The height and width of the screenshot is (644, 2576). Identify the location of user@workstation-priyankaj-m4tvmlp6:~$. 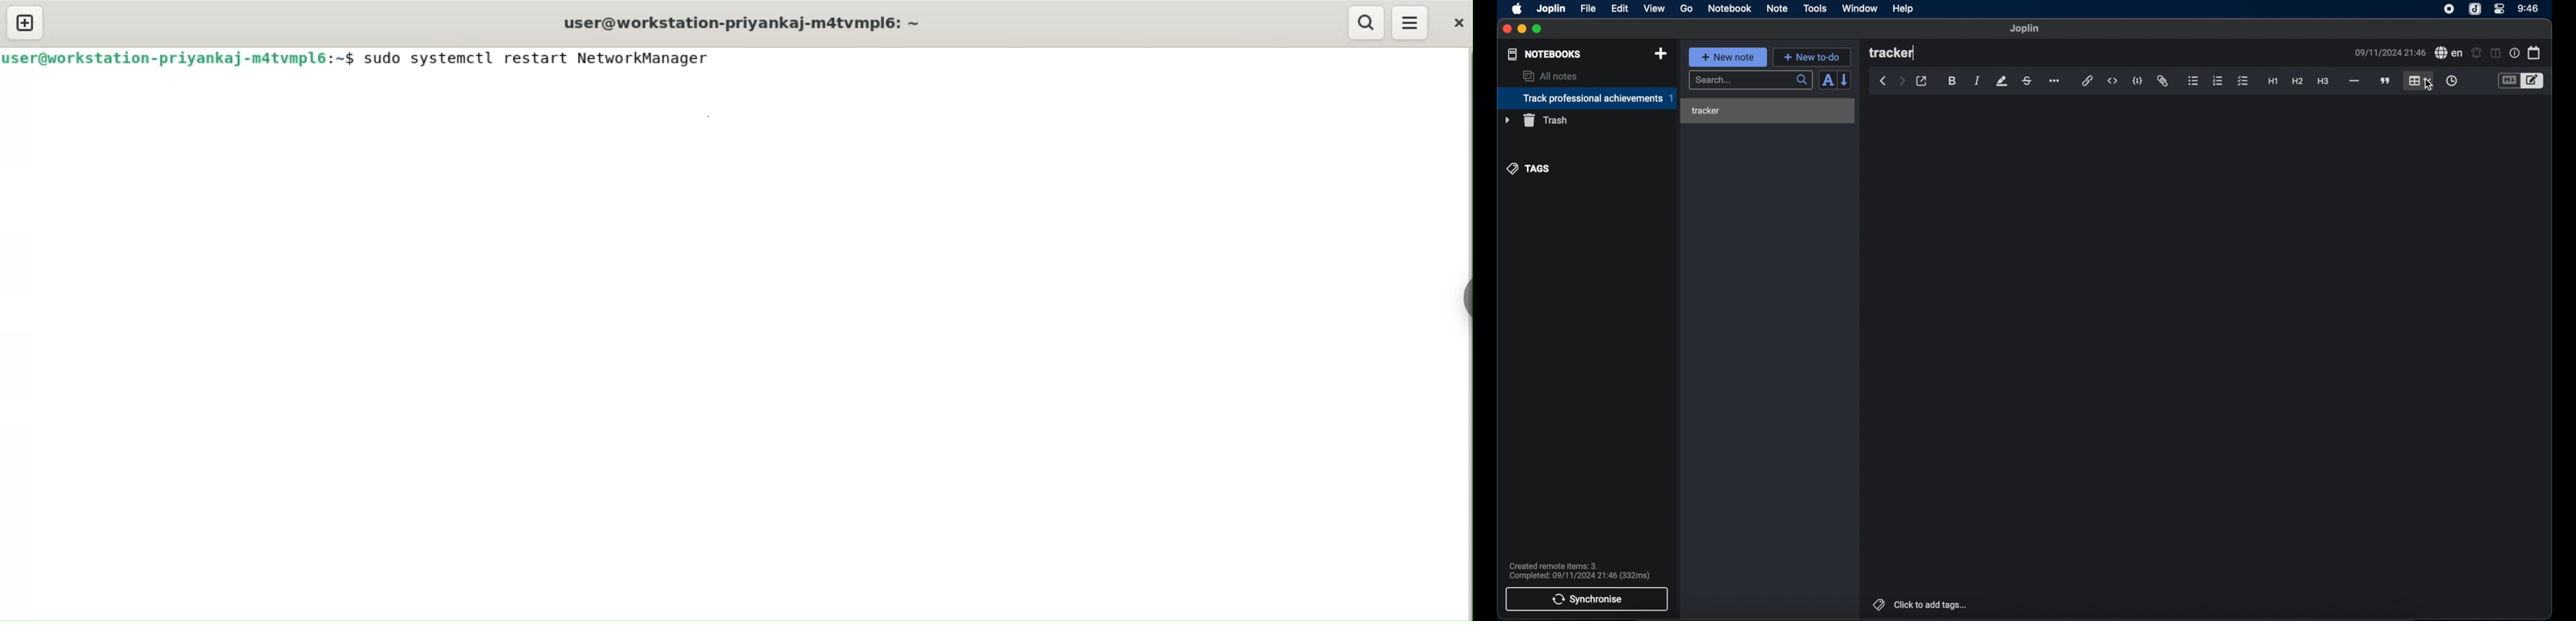
(178, 59).